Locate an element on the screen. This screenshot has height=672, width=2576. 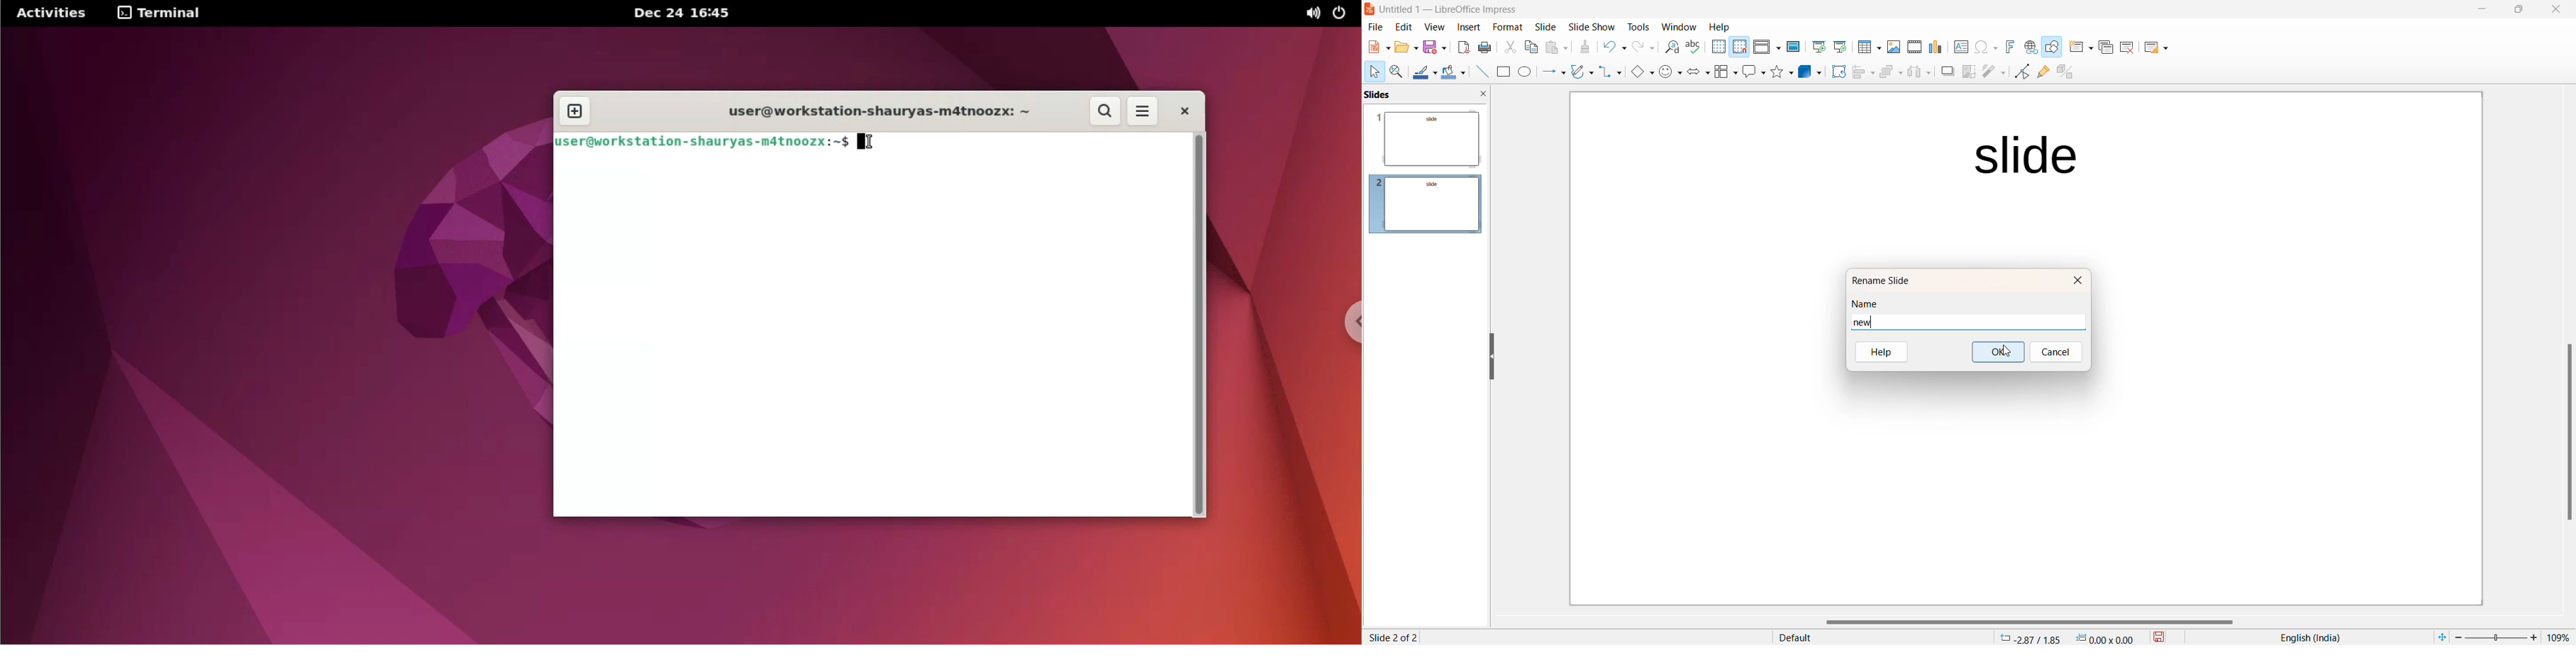
crop image is located at coordinates (1967, 72).